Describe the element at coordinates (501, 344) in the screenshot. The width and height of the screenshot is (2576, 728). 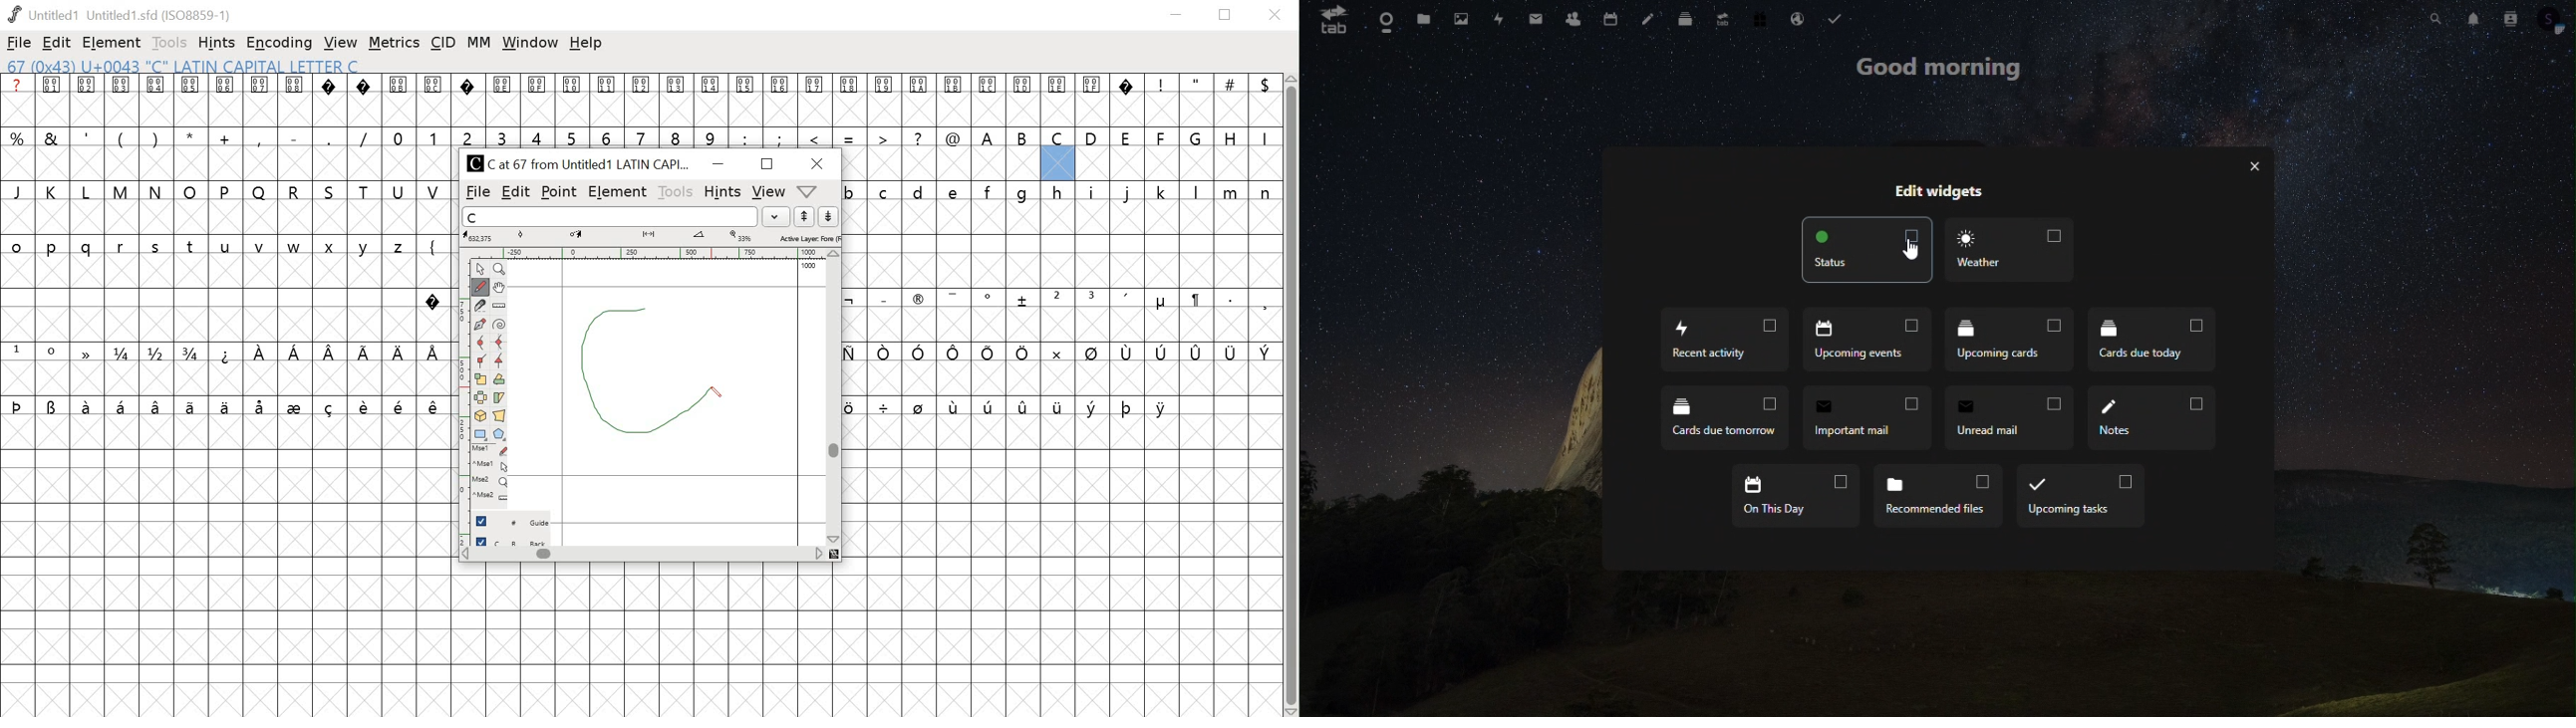
I see `HV curve` at that location.